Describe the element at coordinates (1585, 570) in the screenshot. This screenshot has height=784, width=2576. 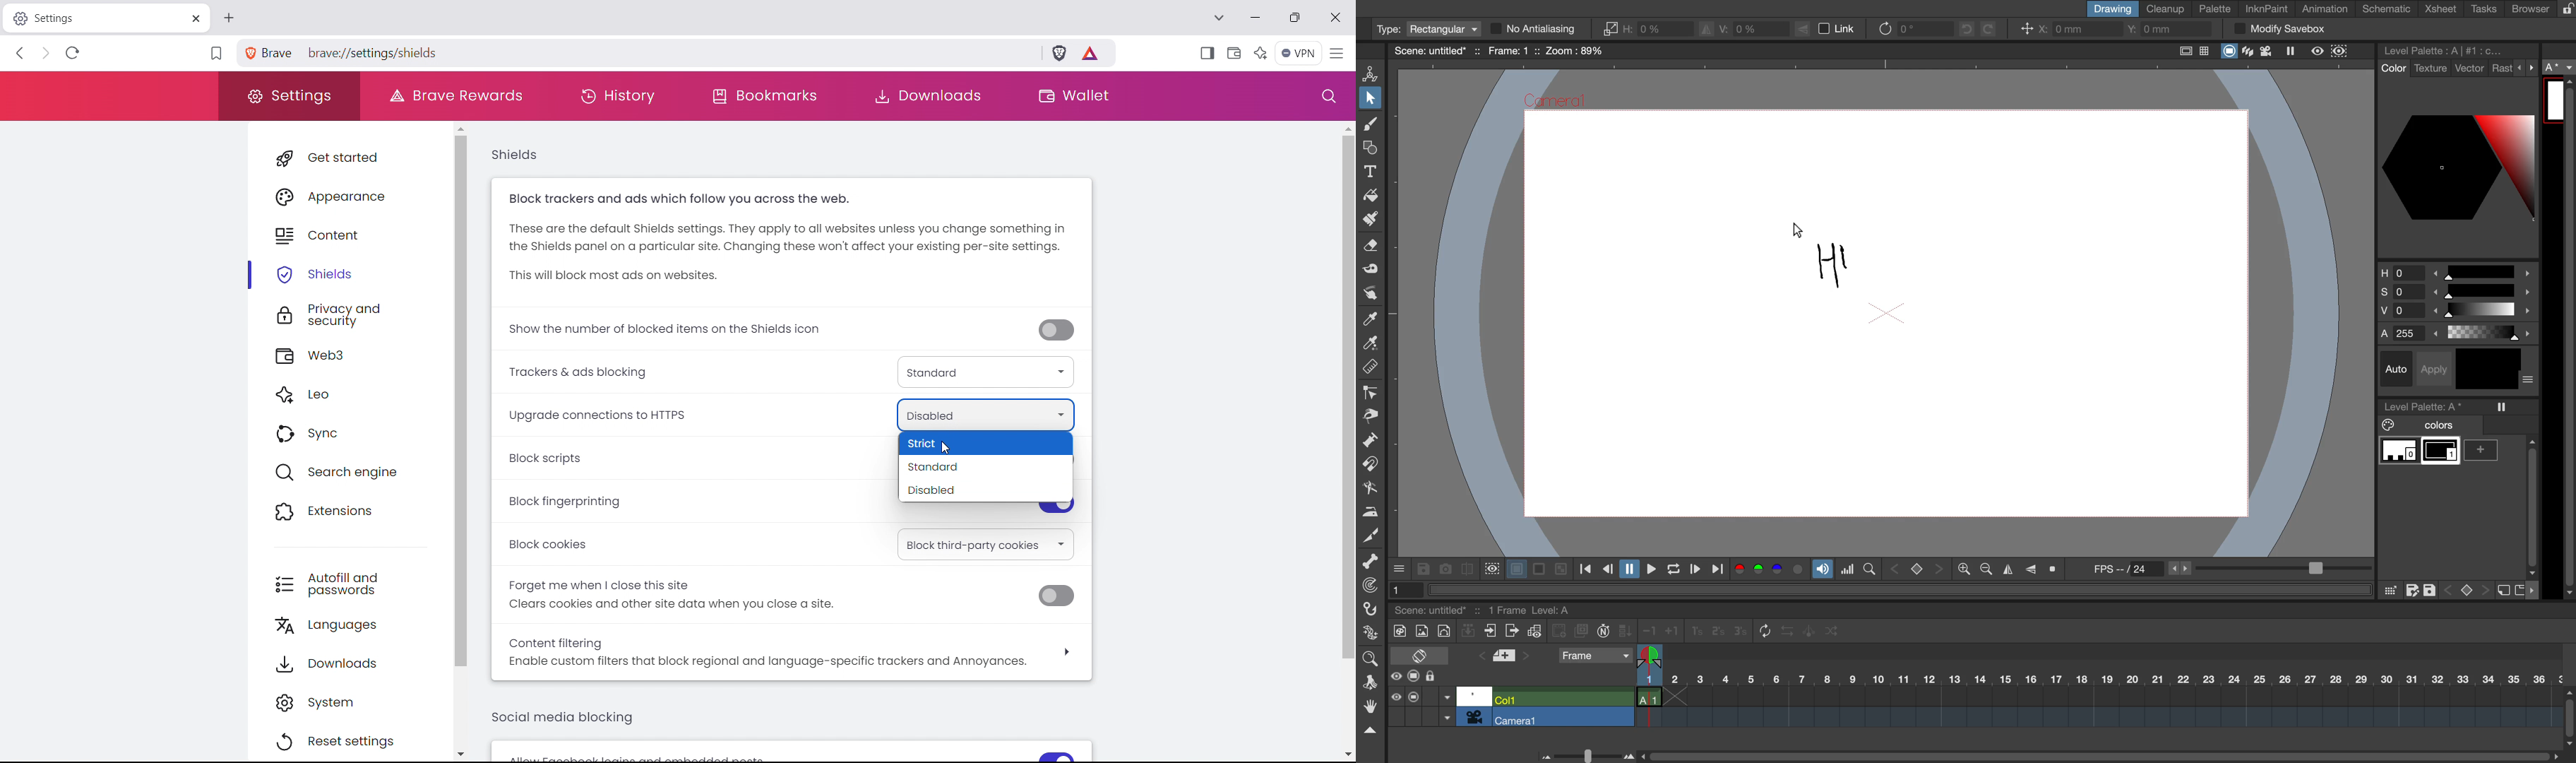
I see `first frame` at that location.